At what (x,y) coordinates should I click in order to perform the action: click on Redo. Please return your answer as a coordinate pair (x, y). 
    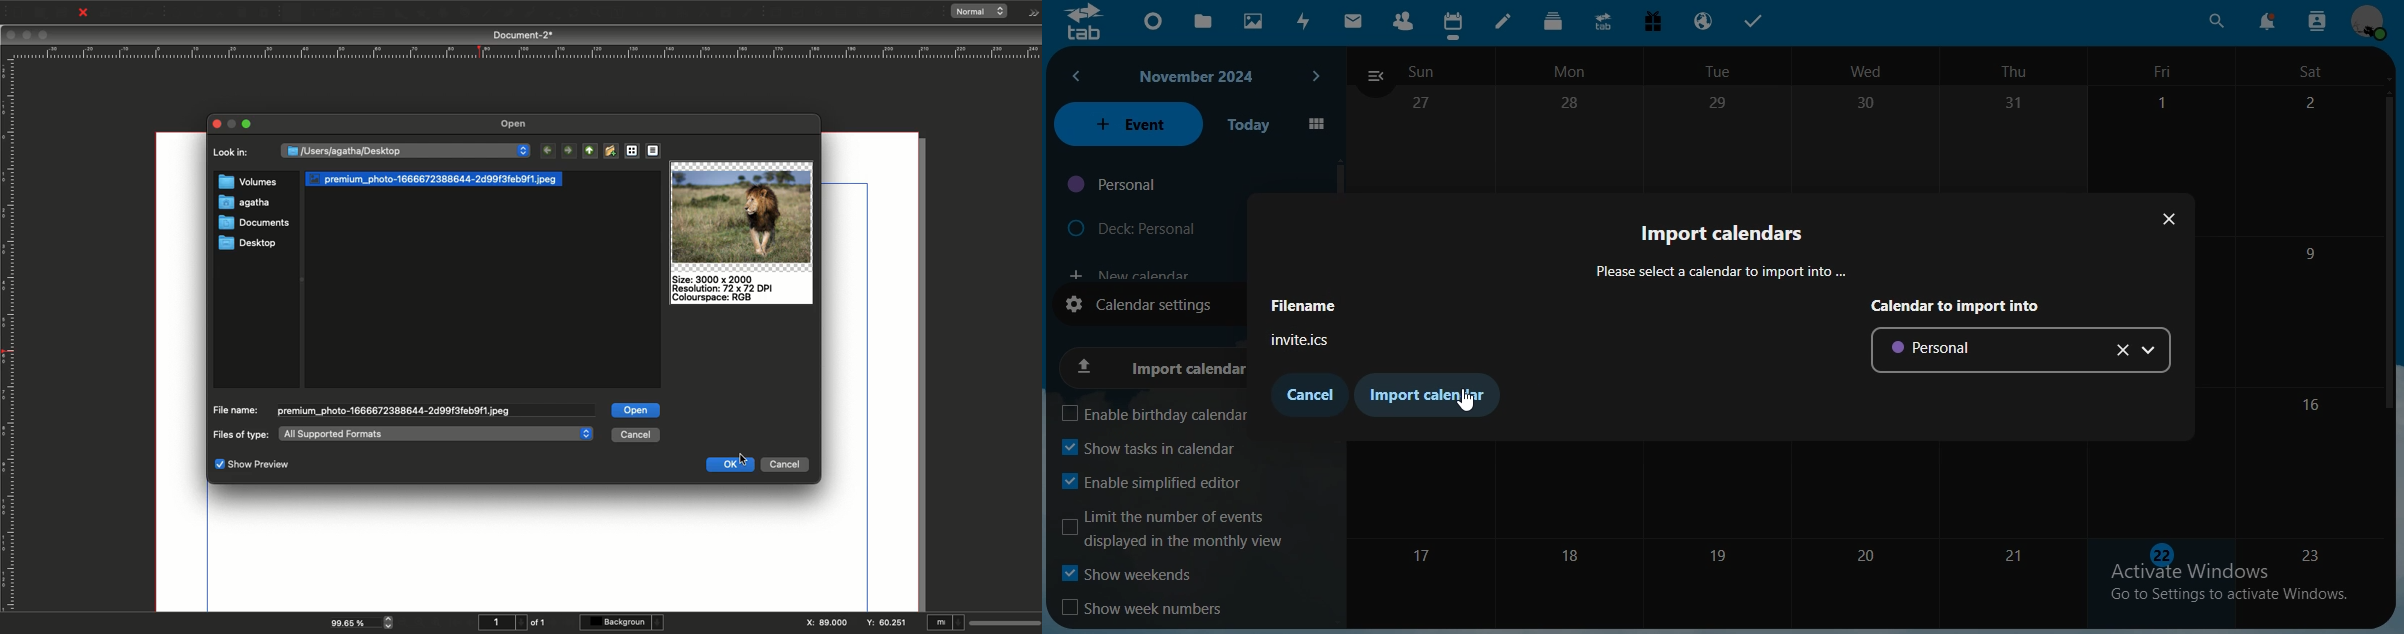
    Looking at the image, I should click on (199, 14).